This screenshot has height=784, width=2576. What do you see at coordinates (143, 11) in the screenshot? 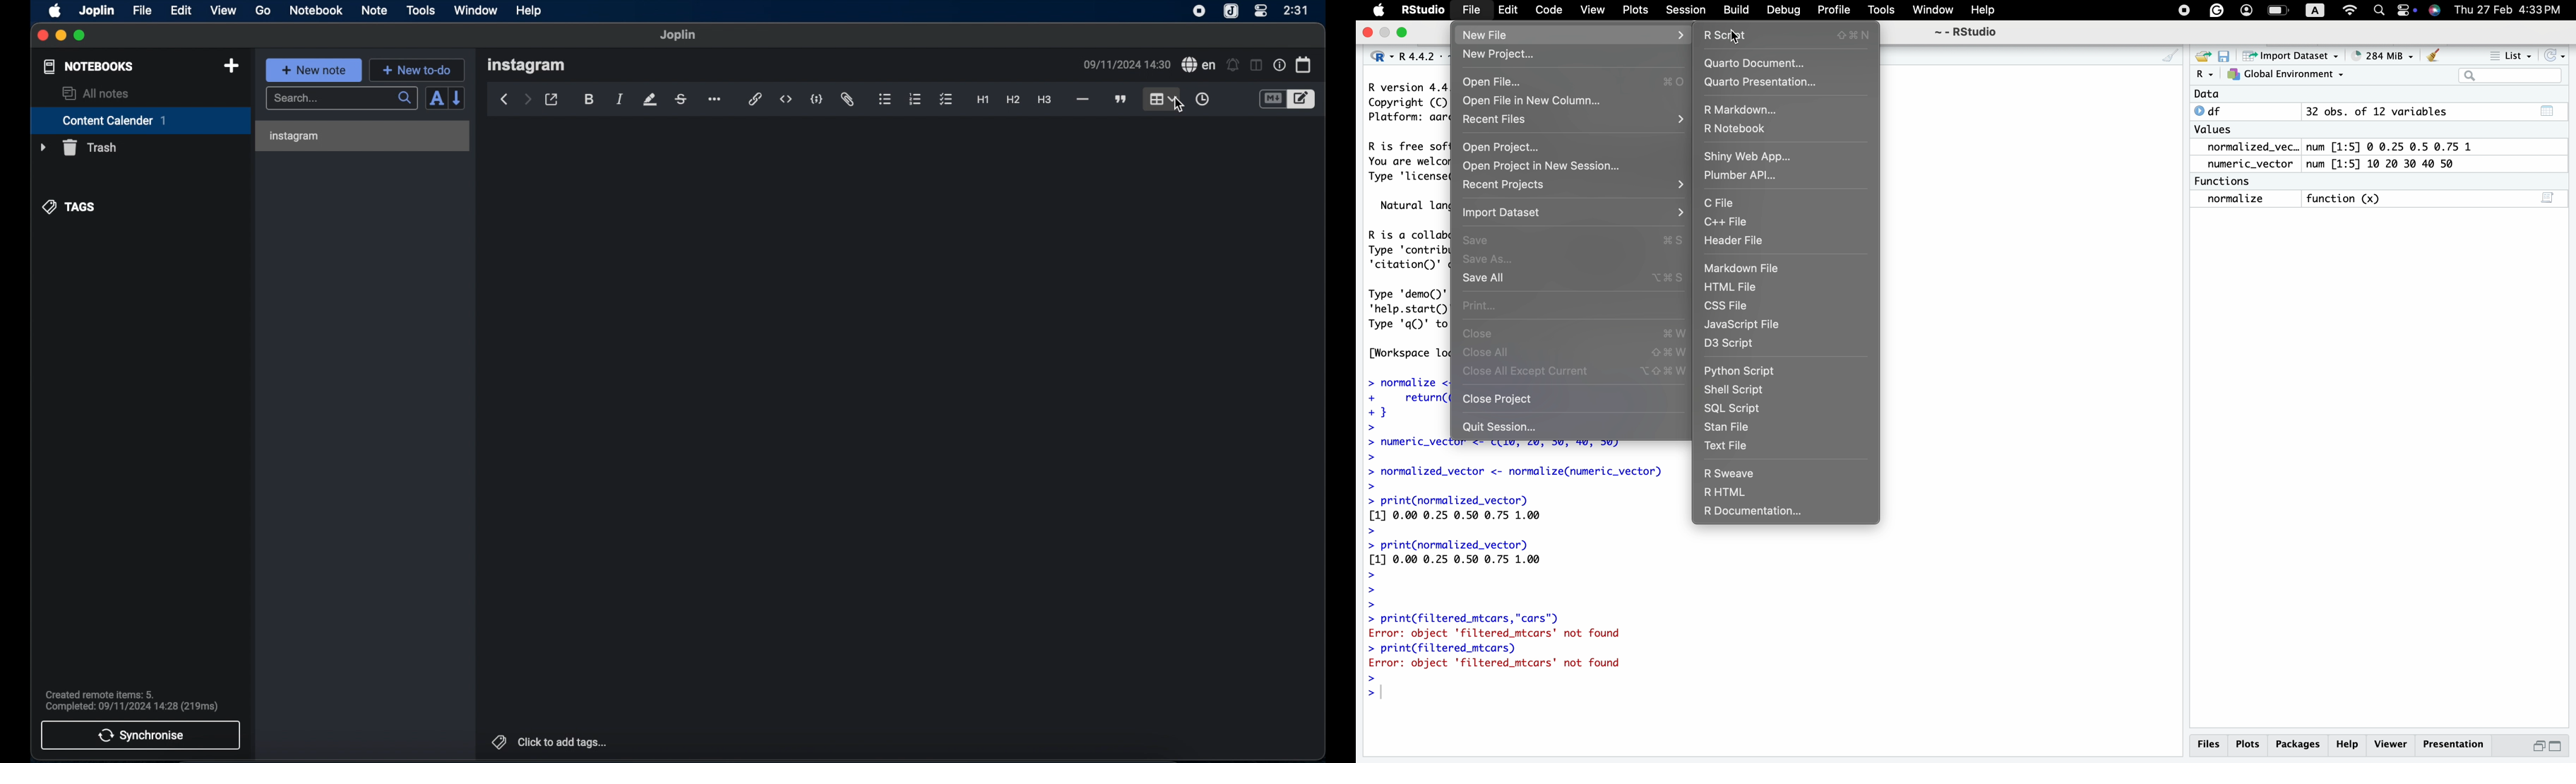
I see `file` at bounding box center [143, 11].